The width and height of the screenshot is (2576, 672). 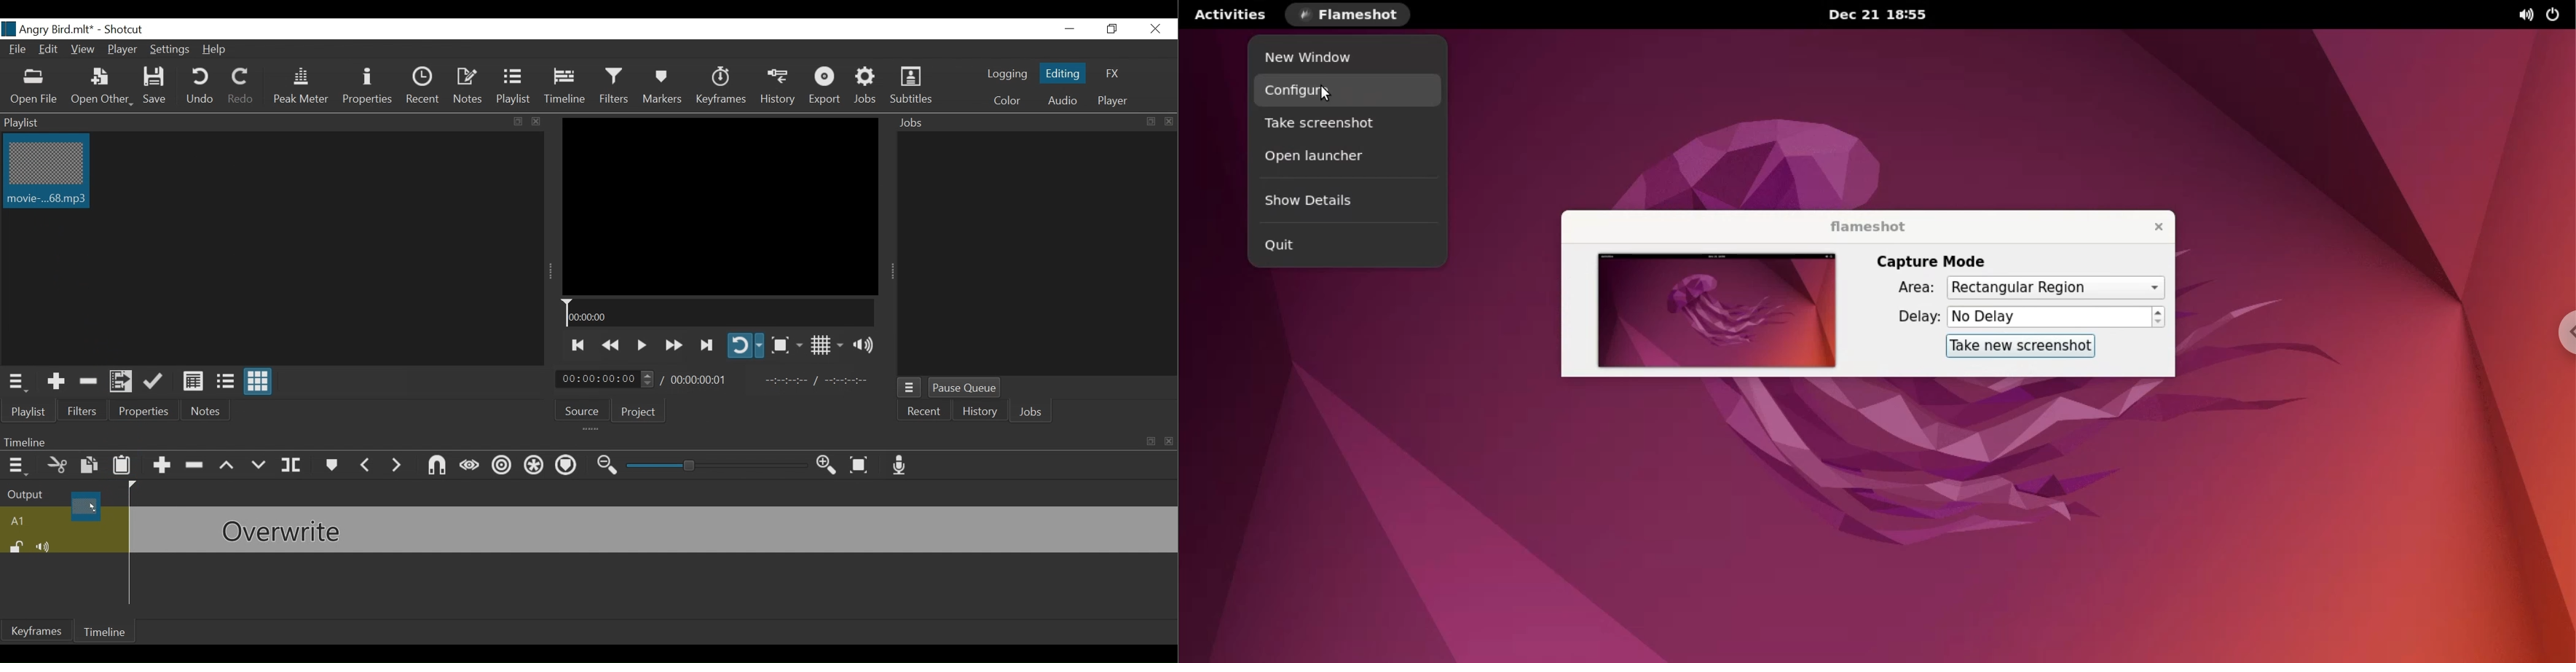 I want to click on Markers, so click(x=331, y=464).